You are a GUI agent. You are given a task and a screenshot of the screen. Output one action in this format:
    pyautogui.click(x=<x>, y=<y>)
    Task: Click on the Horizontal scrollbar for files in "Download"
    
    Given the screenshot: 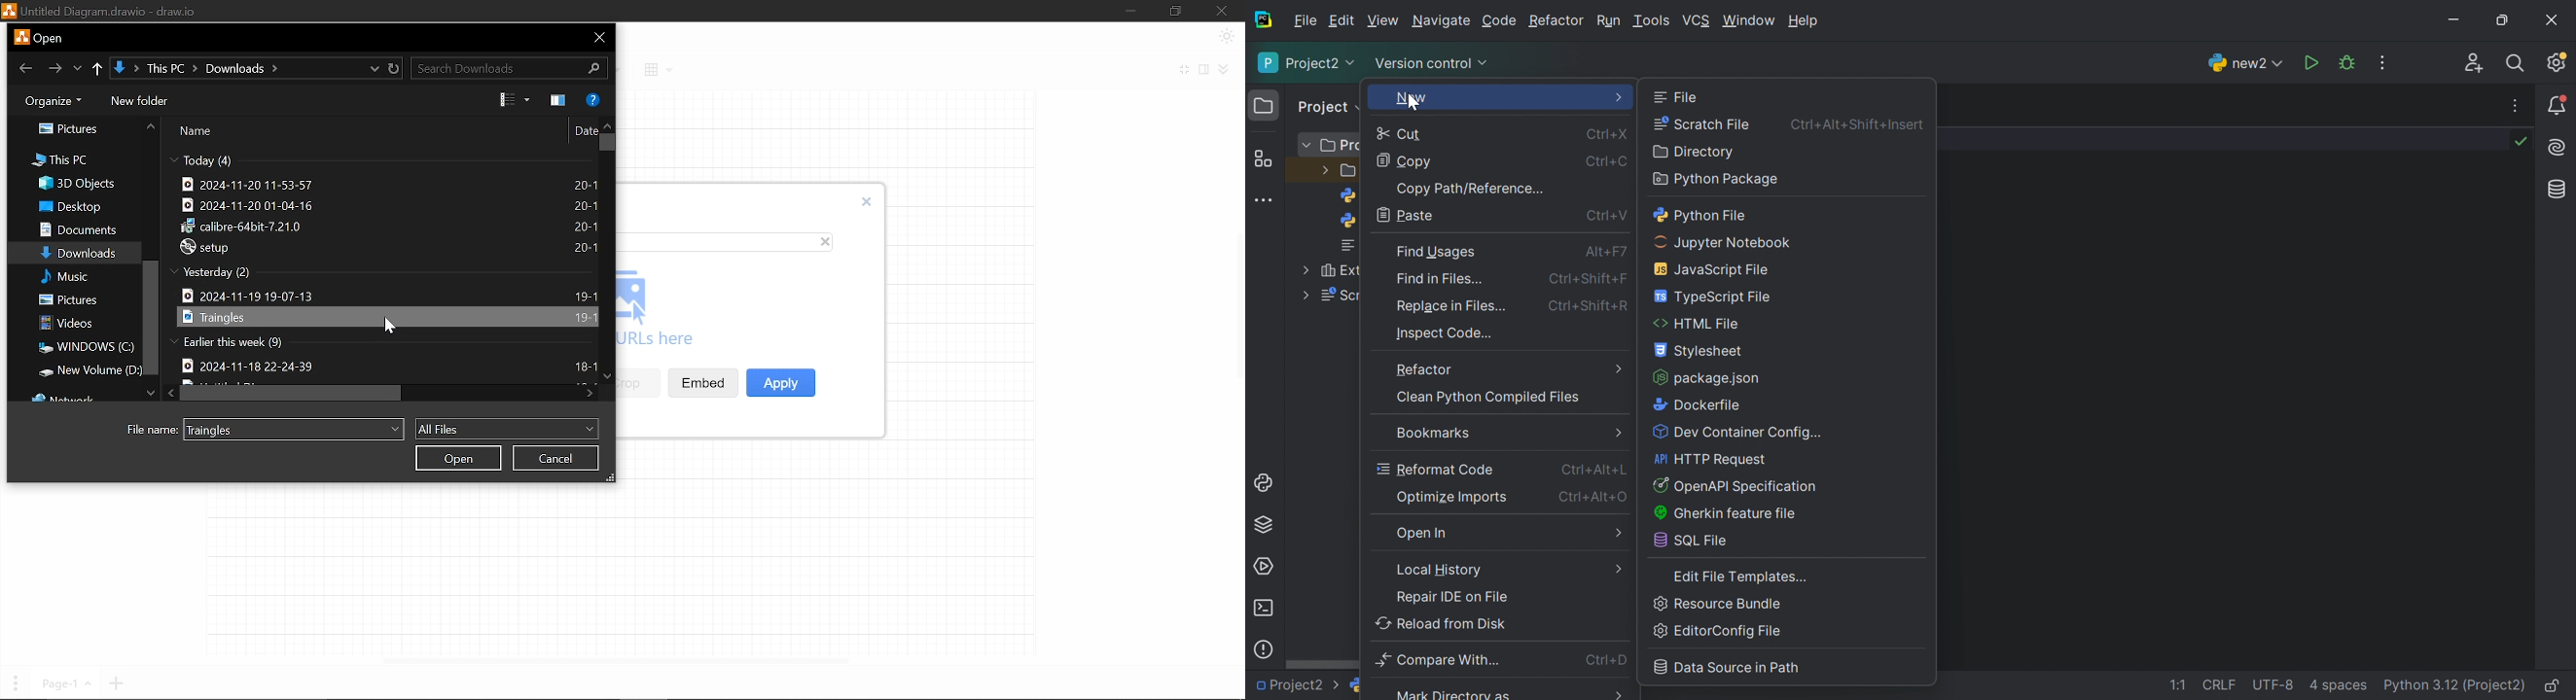 What is the action you would take?
    pyautogui.click(x=290, y=393)
    